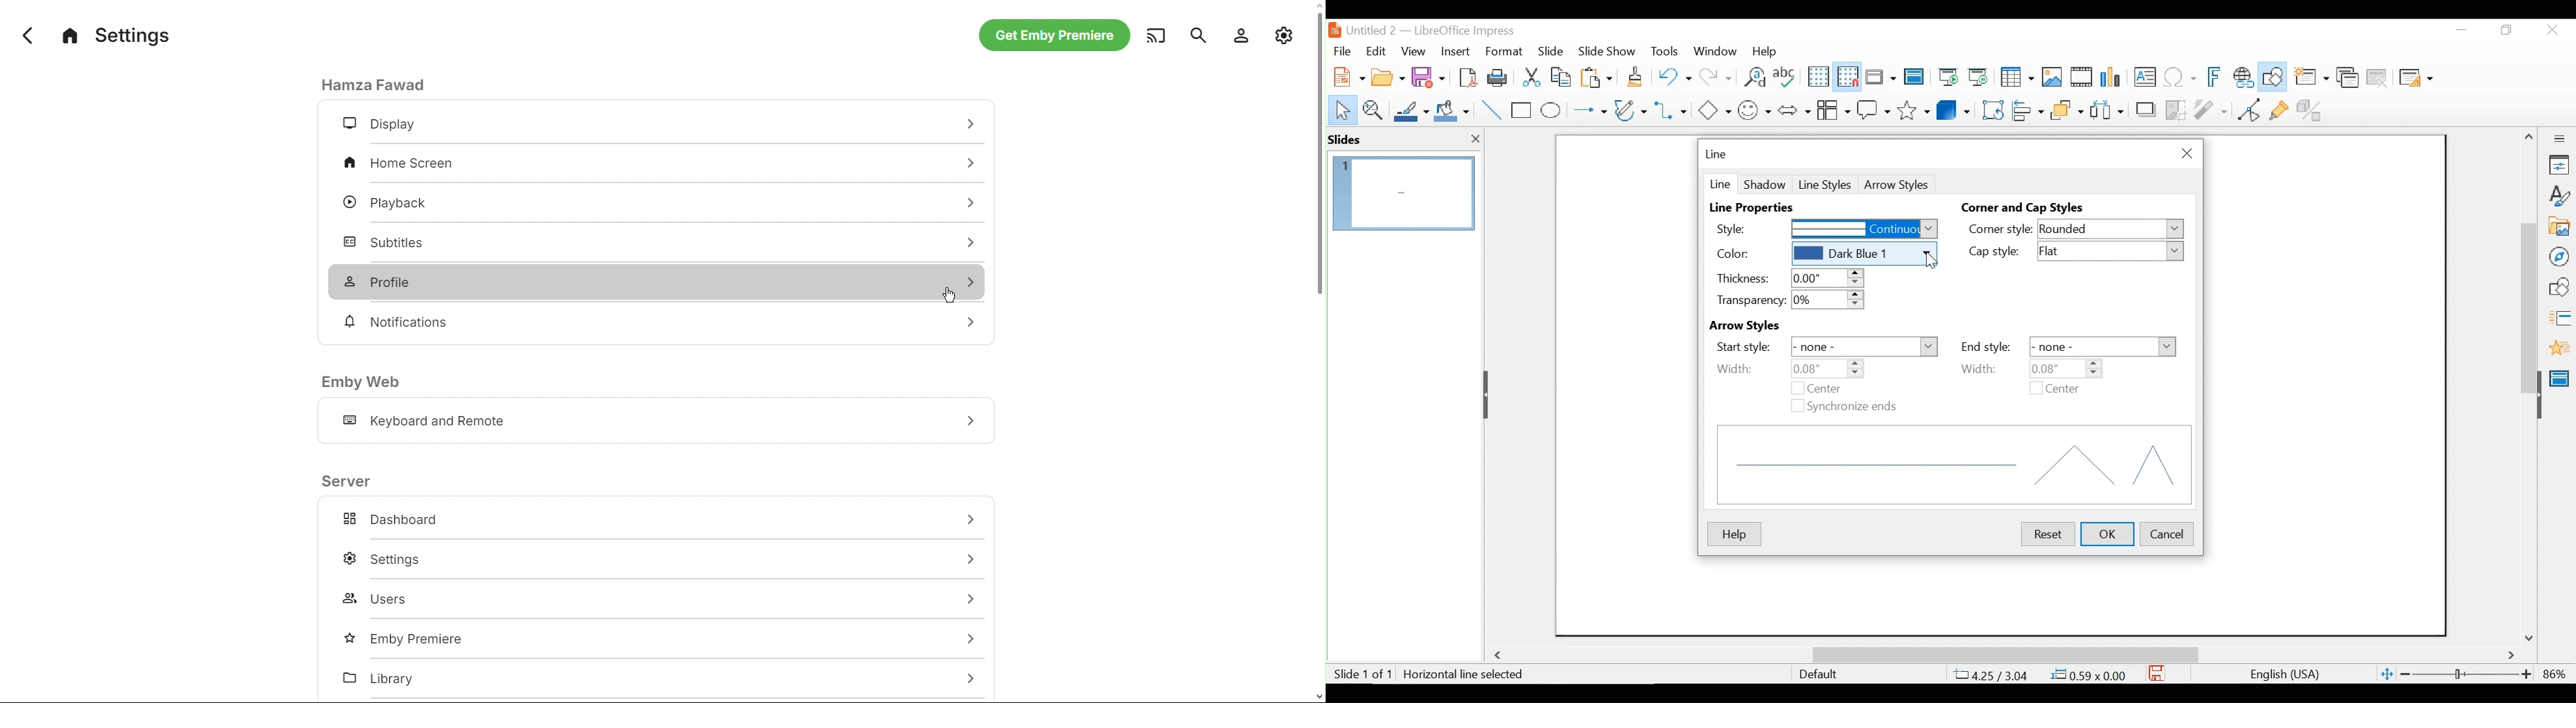 This screenshot has height=728, width=2576. I want to click on Slide Layout, so click(2414, 79).